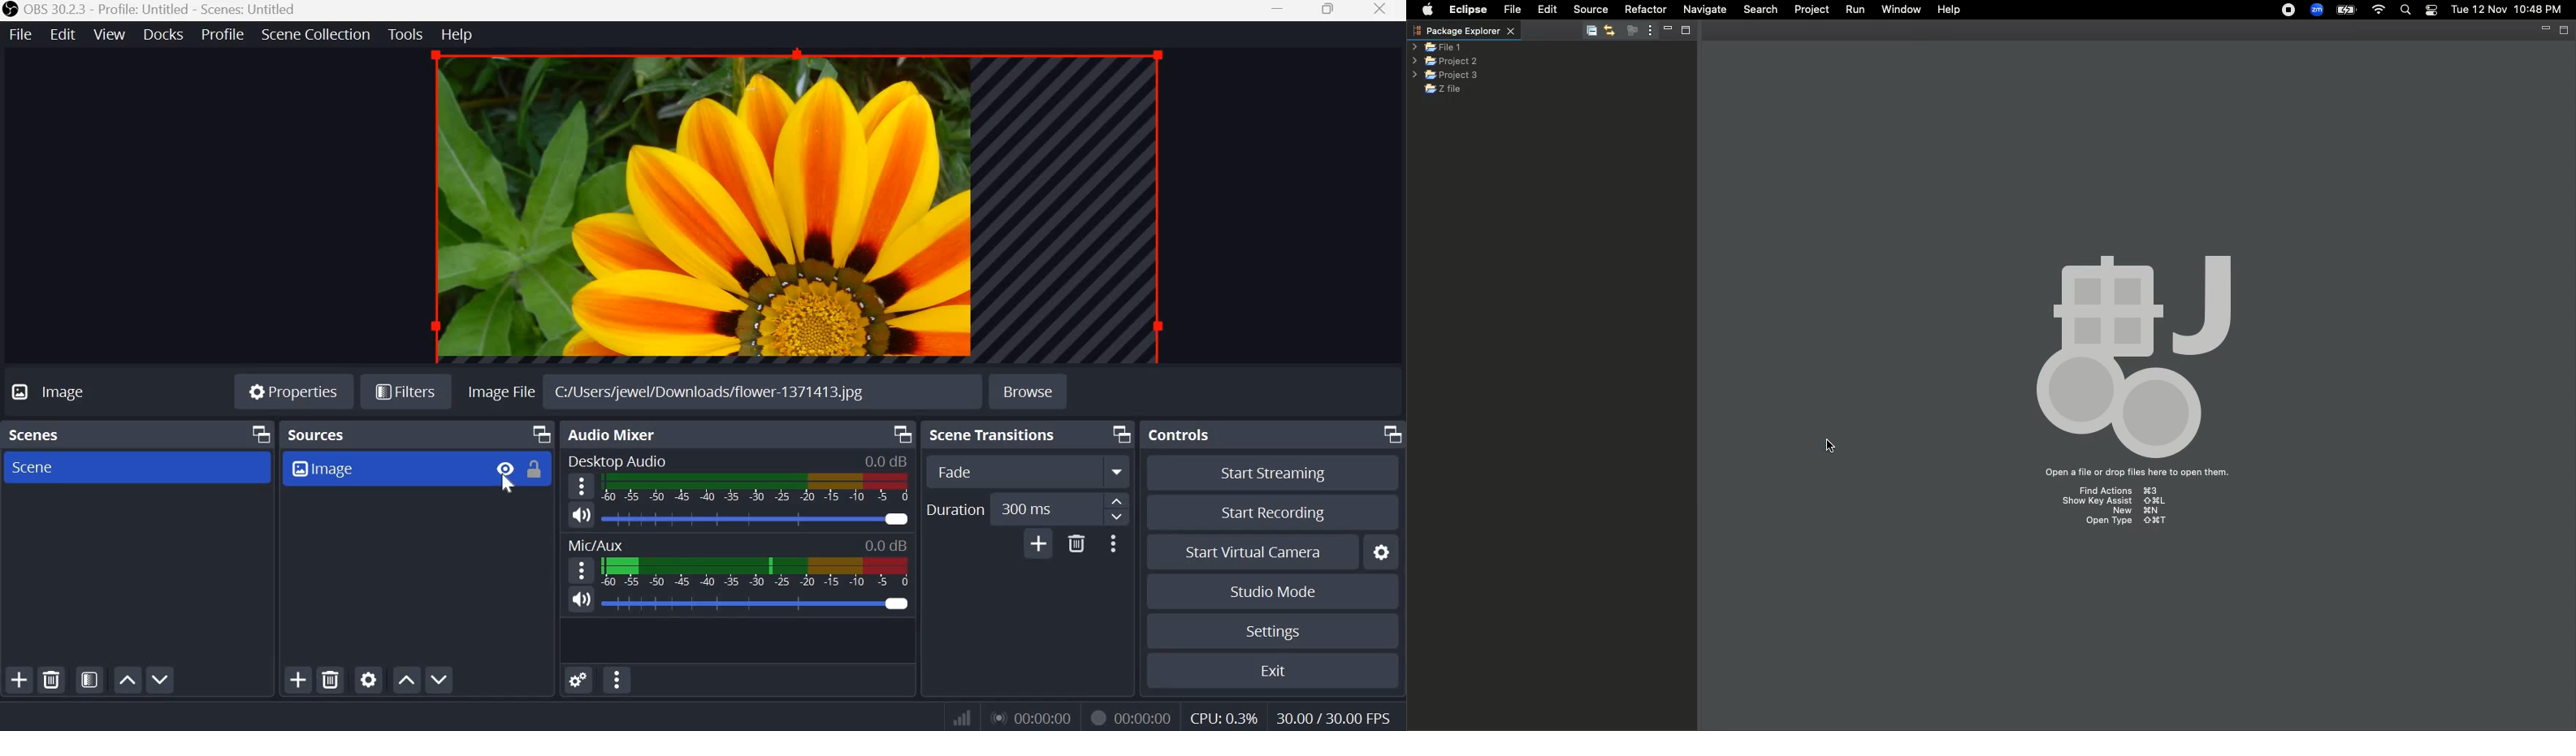 The width and height of the screenshot is (2576, 756). Describe the element at coordinates (1256, 551) in the screenshot. I see `Start Virtual Camera` at that location.